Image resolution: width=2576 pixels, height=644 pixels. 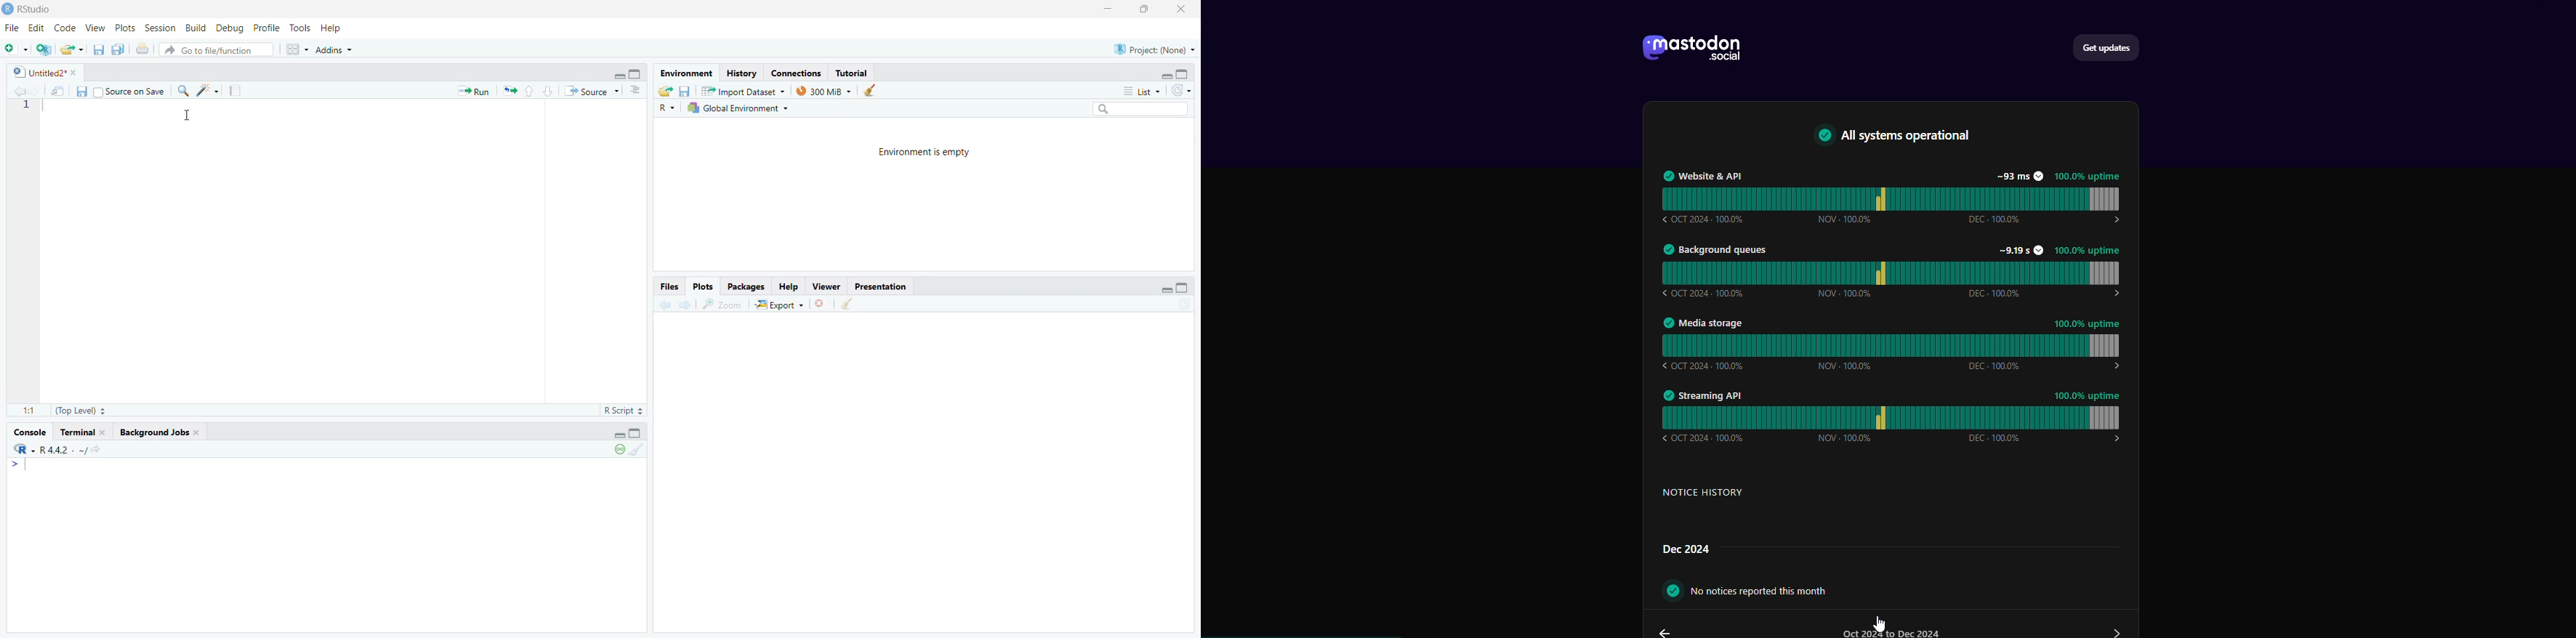 I want to click on create new project, so click(x=42, y=48).